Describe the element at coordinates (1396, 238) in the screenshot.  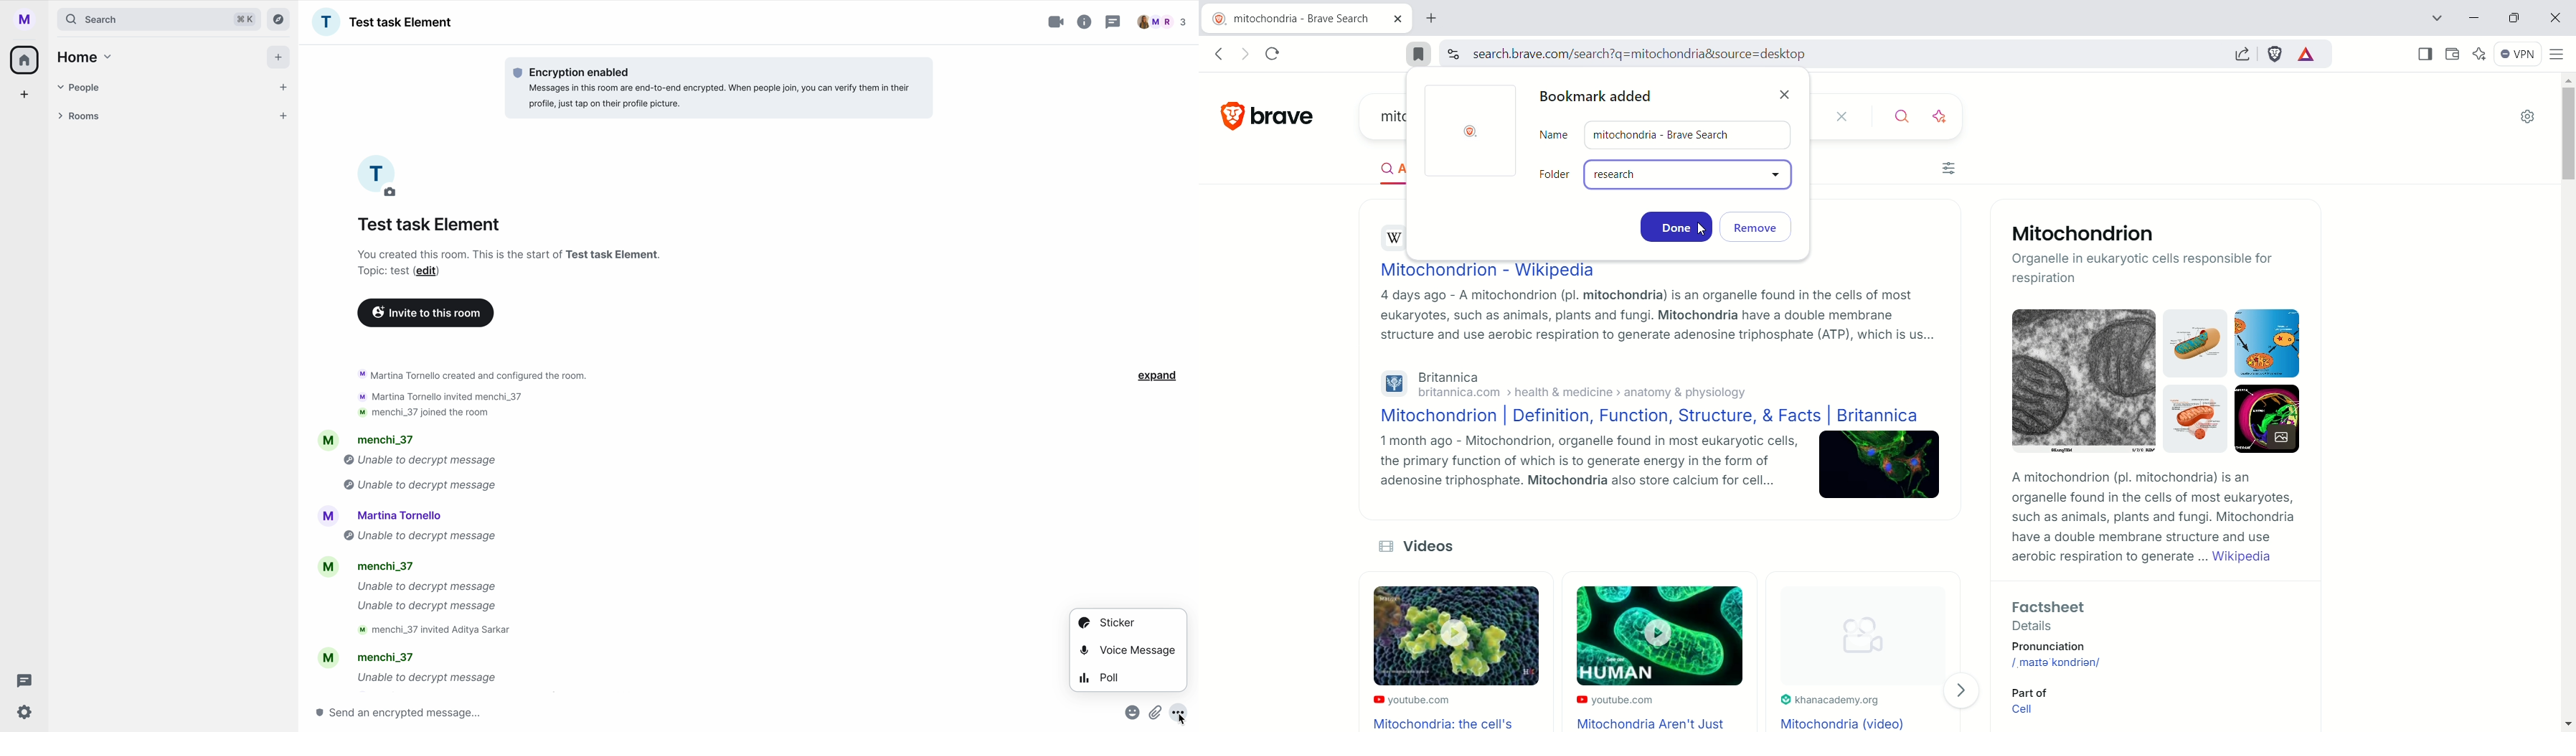
I see `wikipedia logo` at that location.